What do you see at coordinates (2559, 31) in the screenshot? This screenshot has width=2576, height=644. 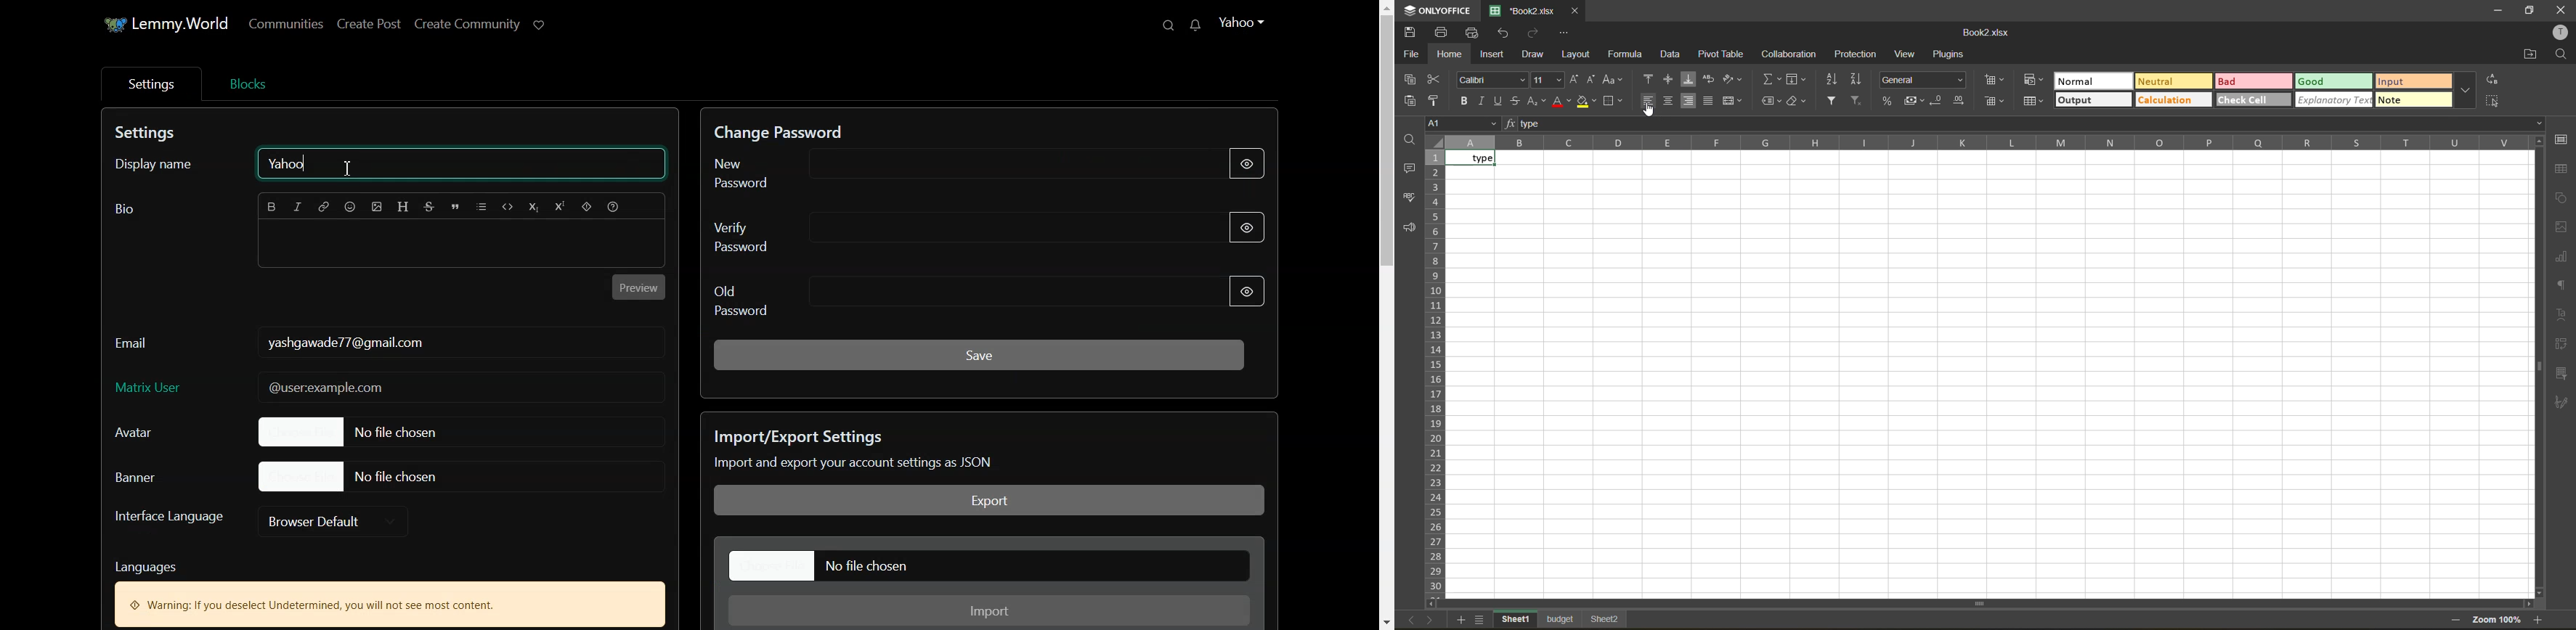 I see `profile` at bounding box center [2559, 31].